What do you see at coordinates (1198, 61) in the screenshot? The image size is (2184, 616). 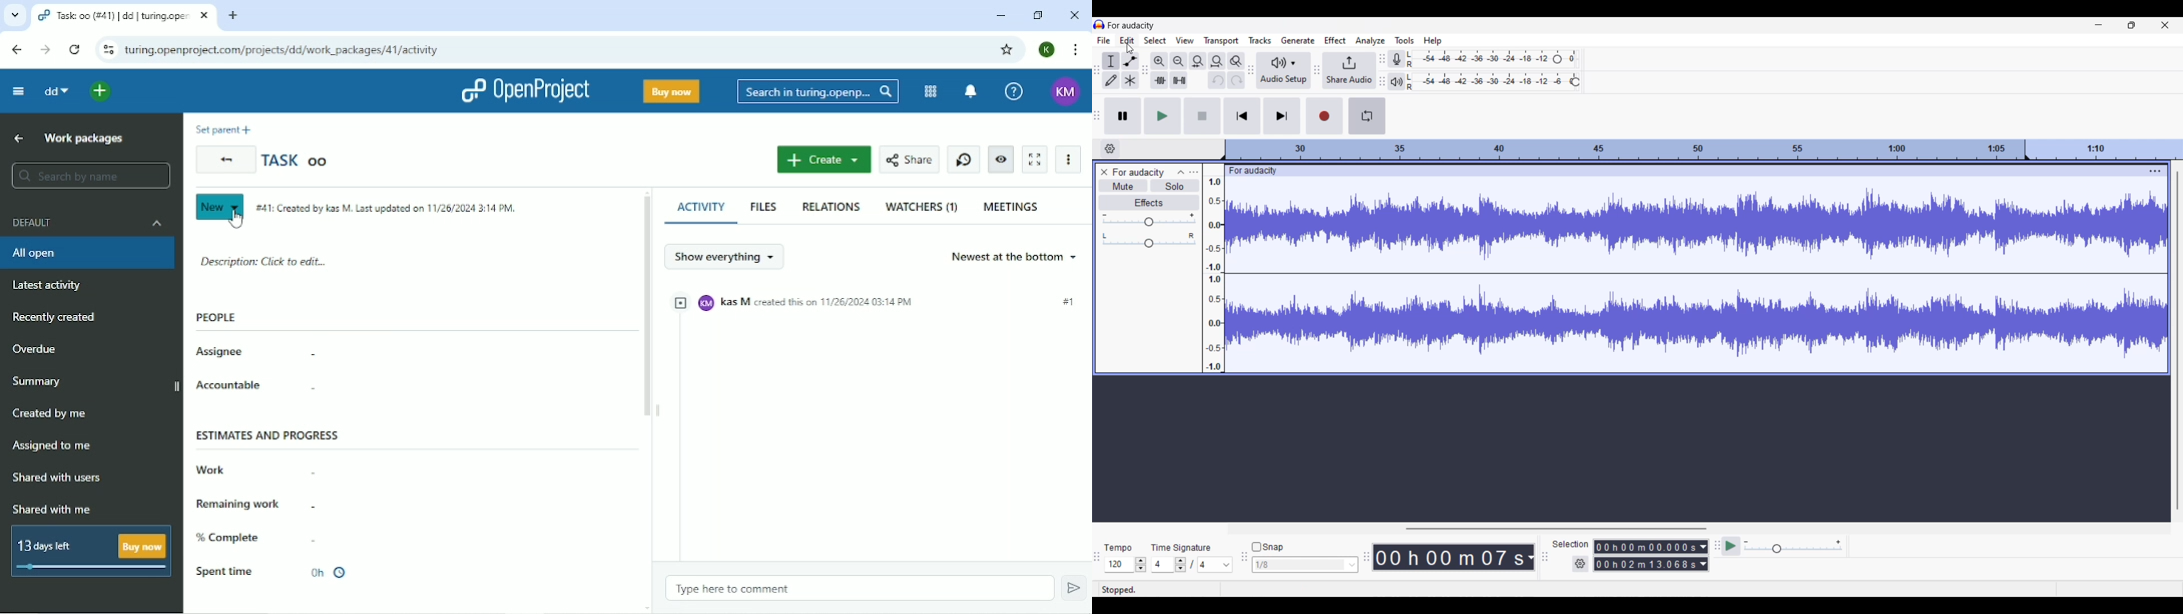 I see `Fit selection to width` at bounding box center [1198, 61].